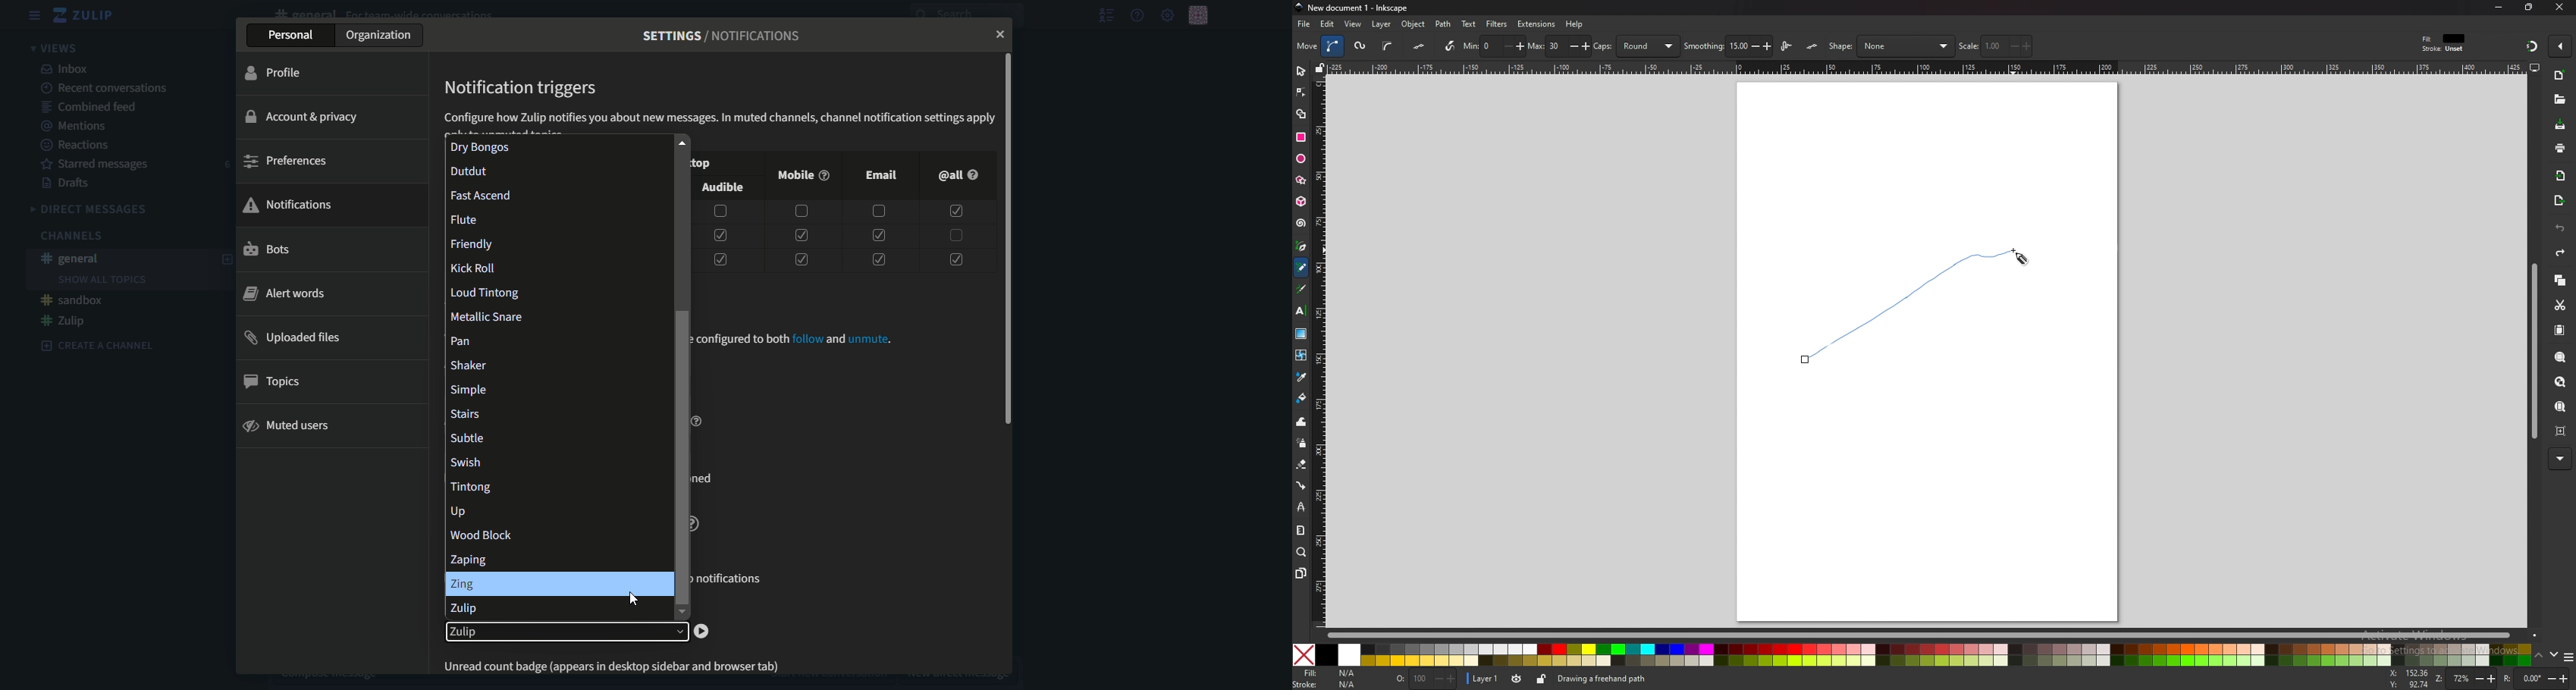 Image resolution: width=2576 pixels, height=700 pixels. I want to click on metallic snare, so click(557, 315).